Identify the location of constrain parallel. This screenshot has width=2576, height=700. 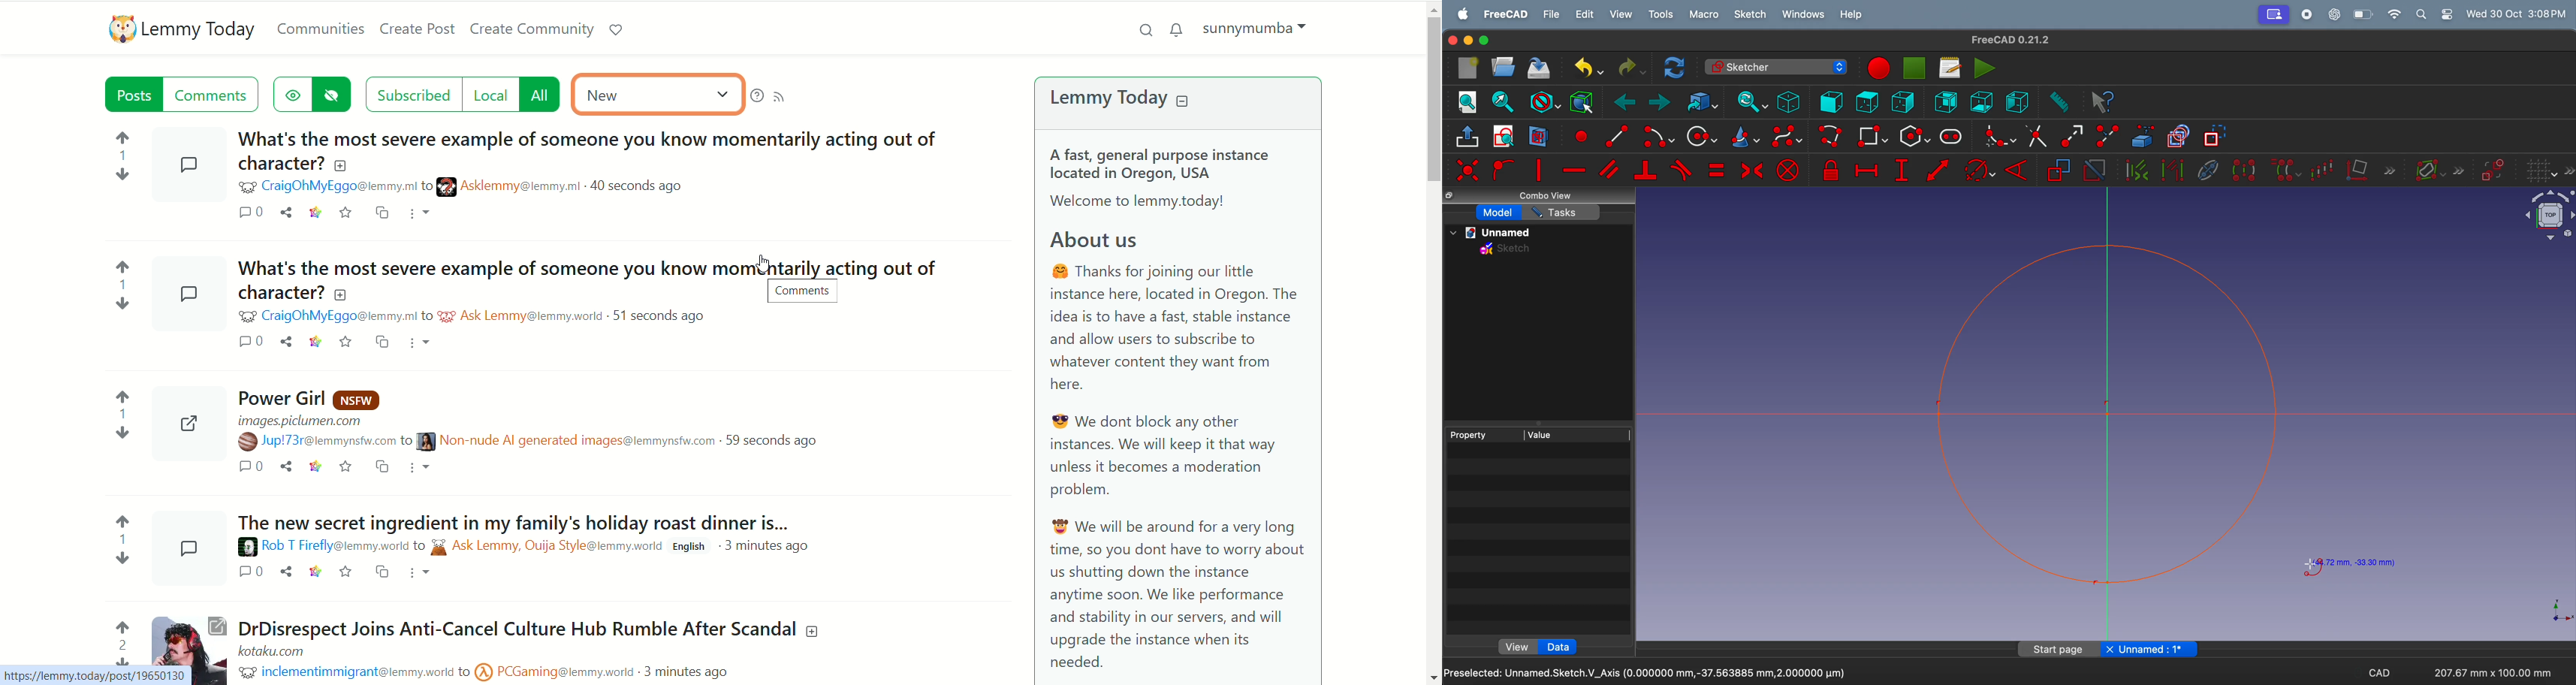
(1611, 169).